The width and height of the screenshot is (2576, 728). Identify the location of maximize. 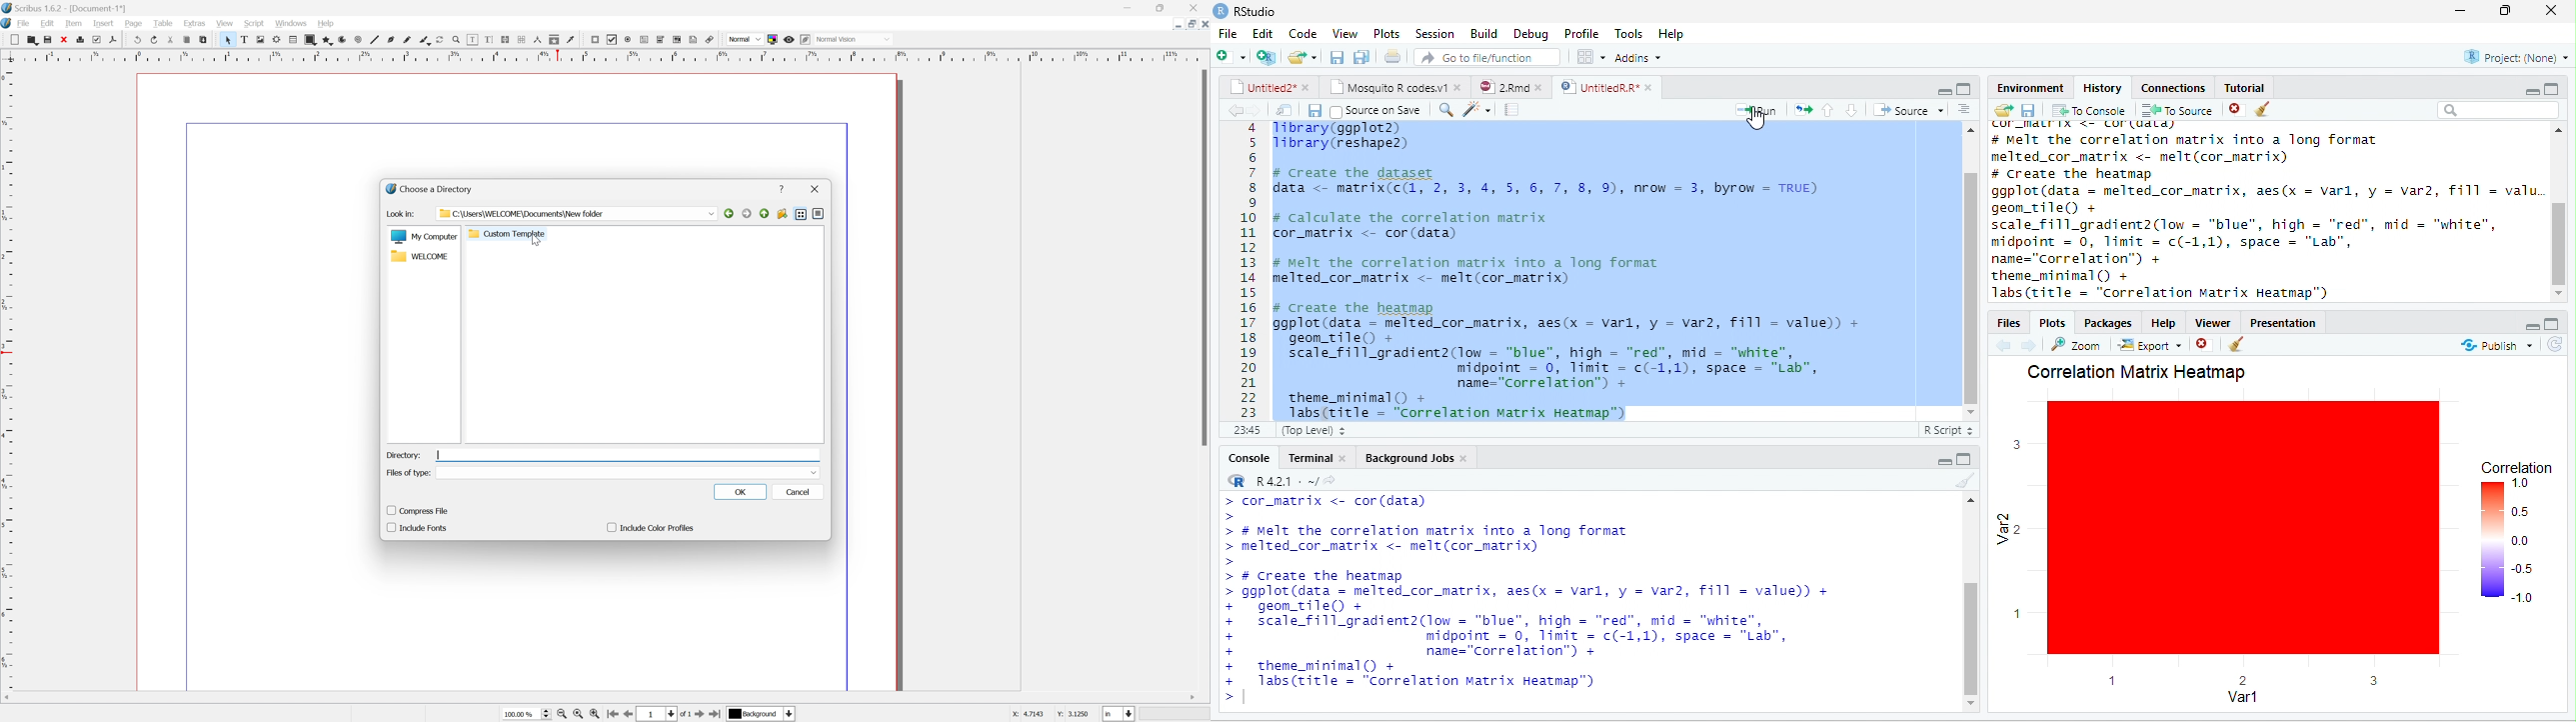
(1963, 89).